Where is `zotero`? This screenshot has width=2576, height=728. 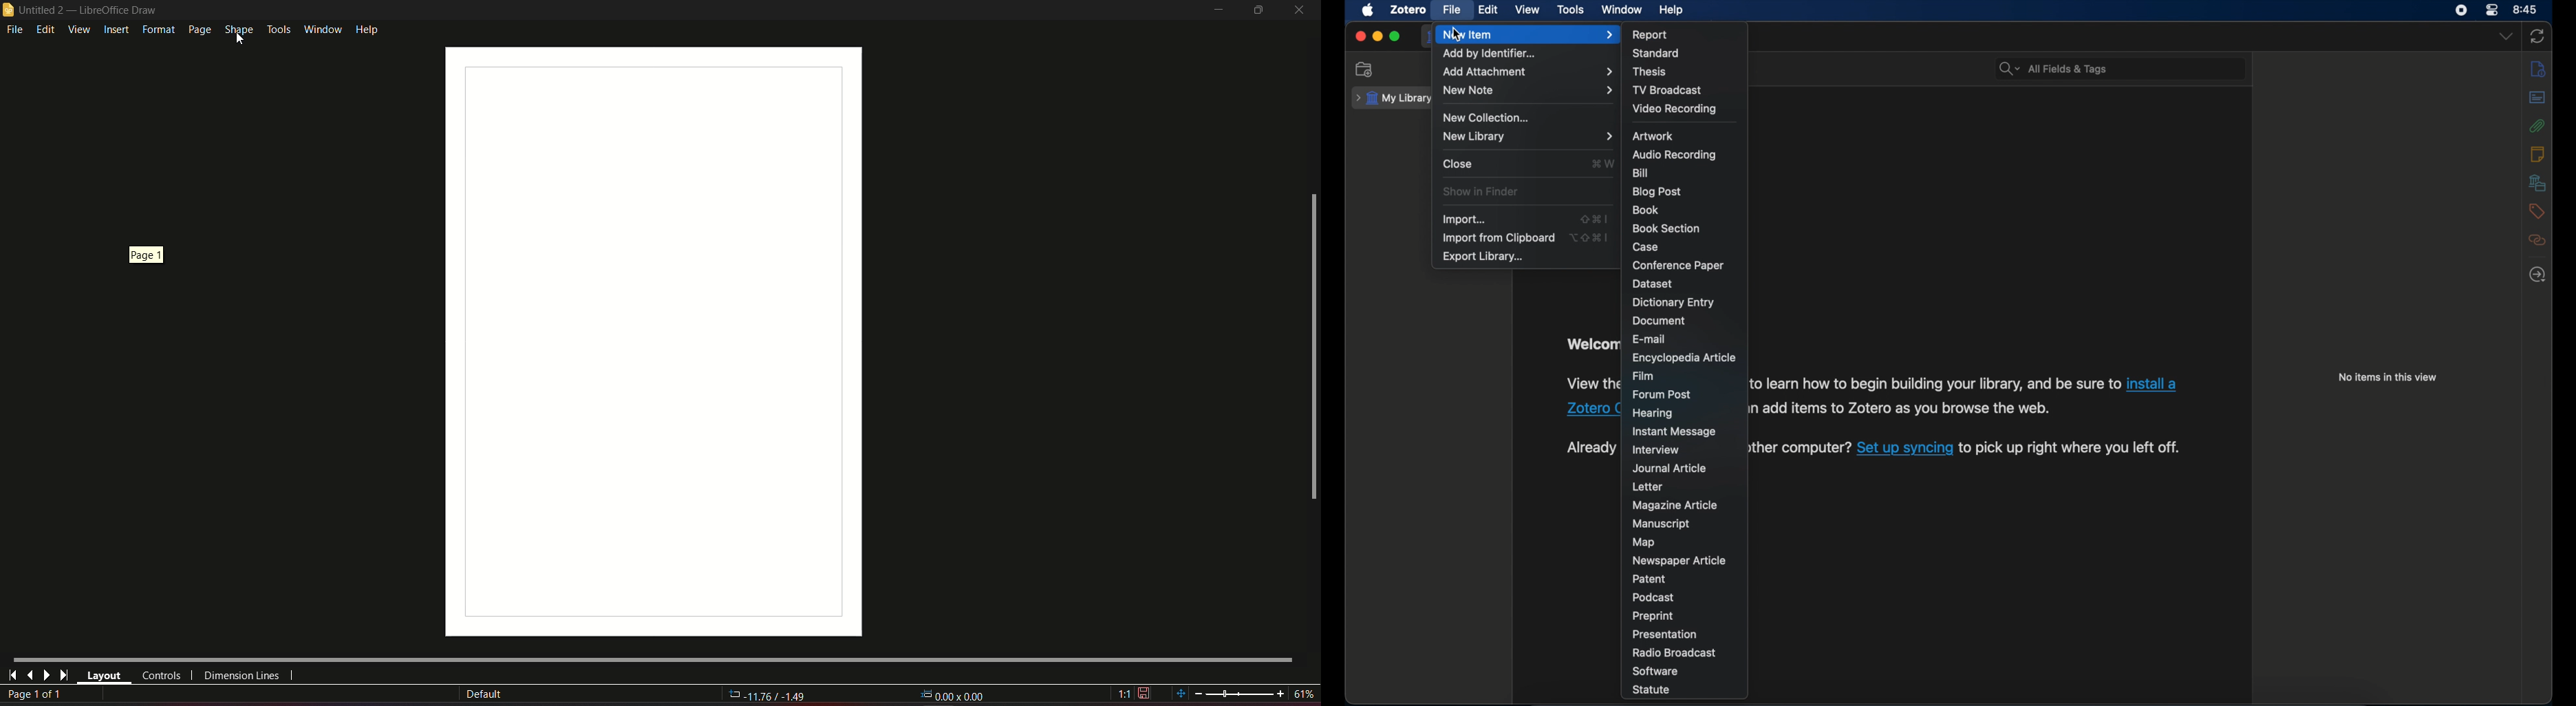 zotero is located at coordinates (1407, 10).